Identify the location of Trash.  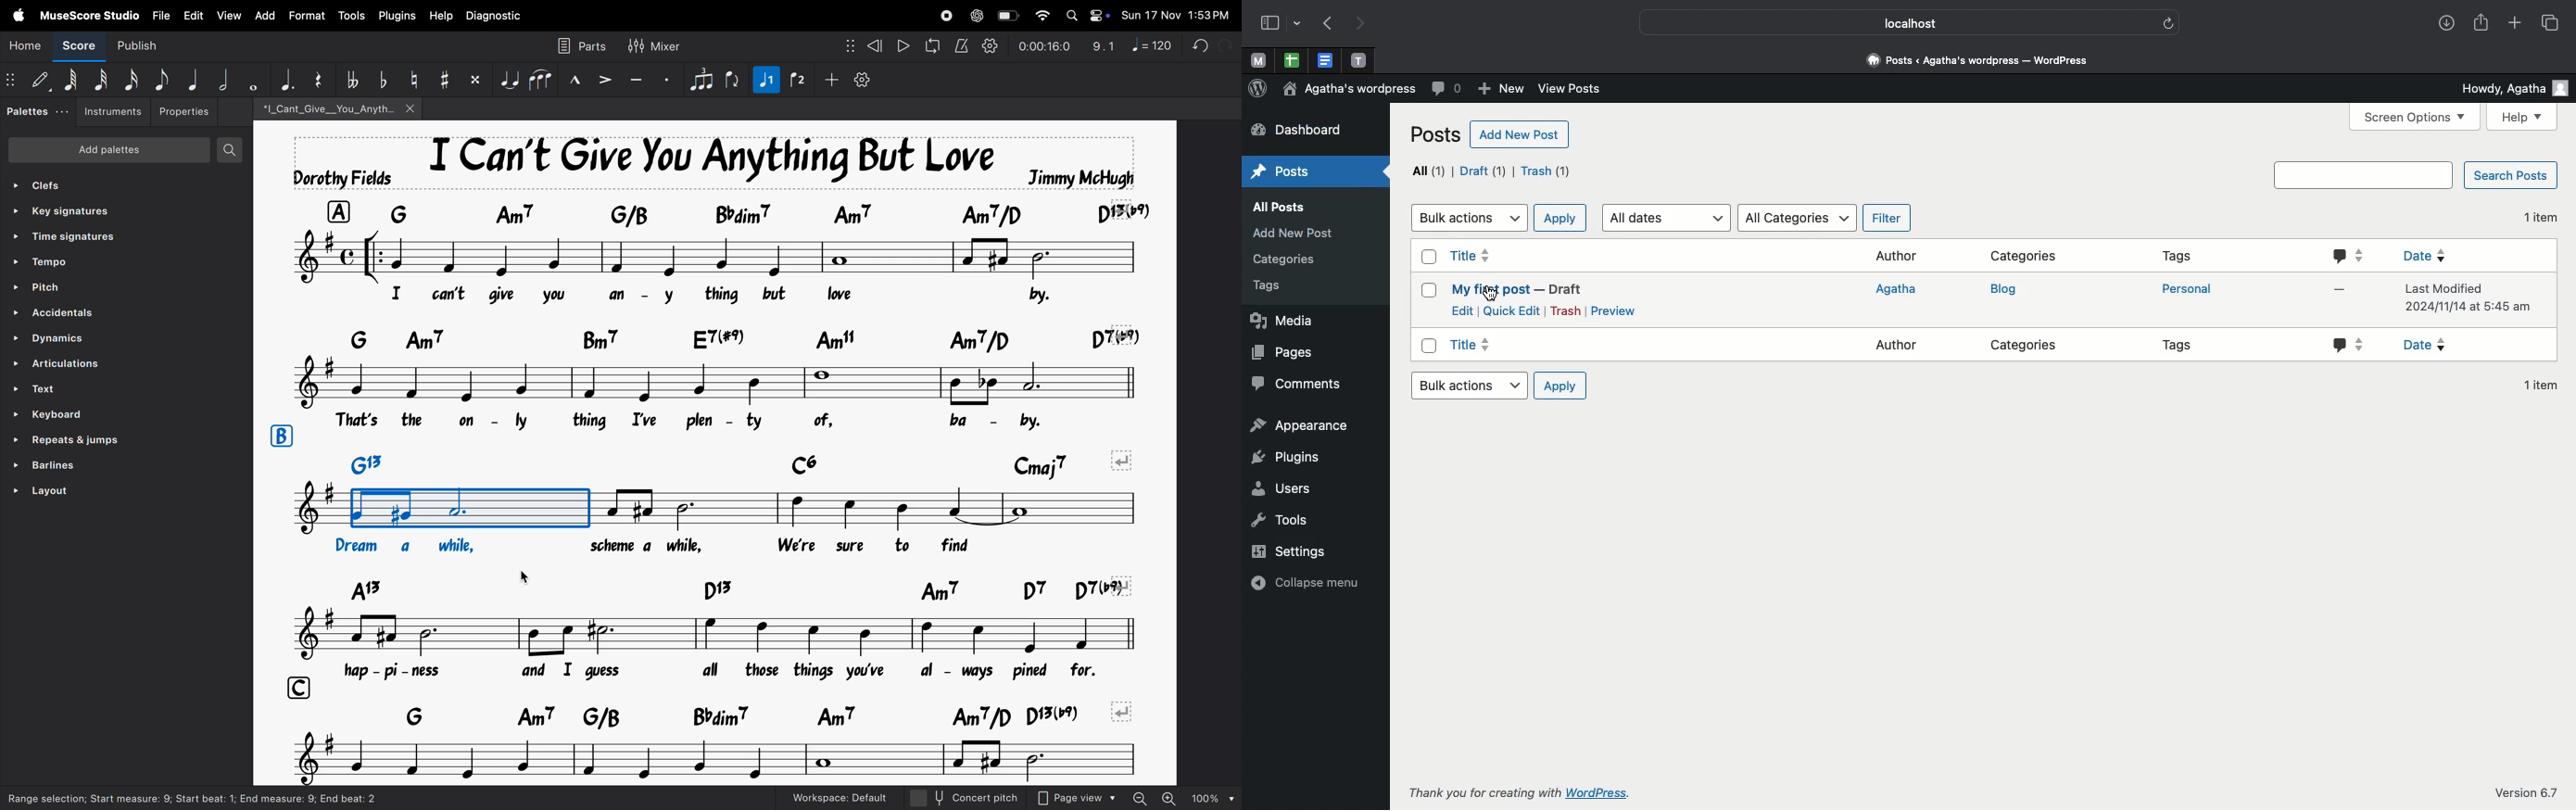
(1566, 313).